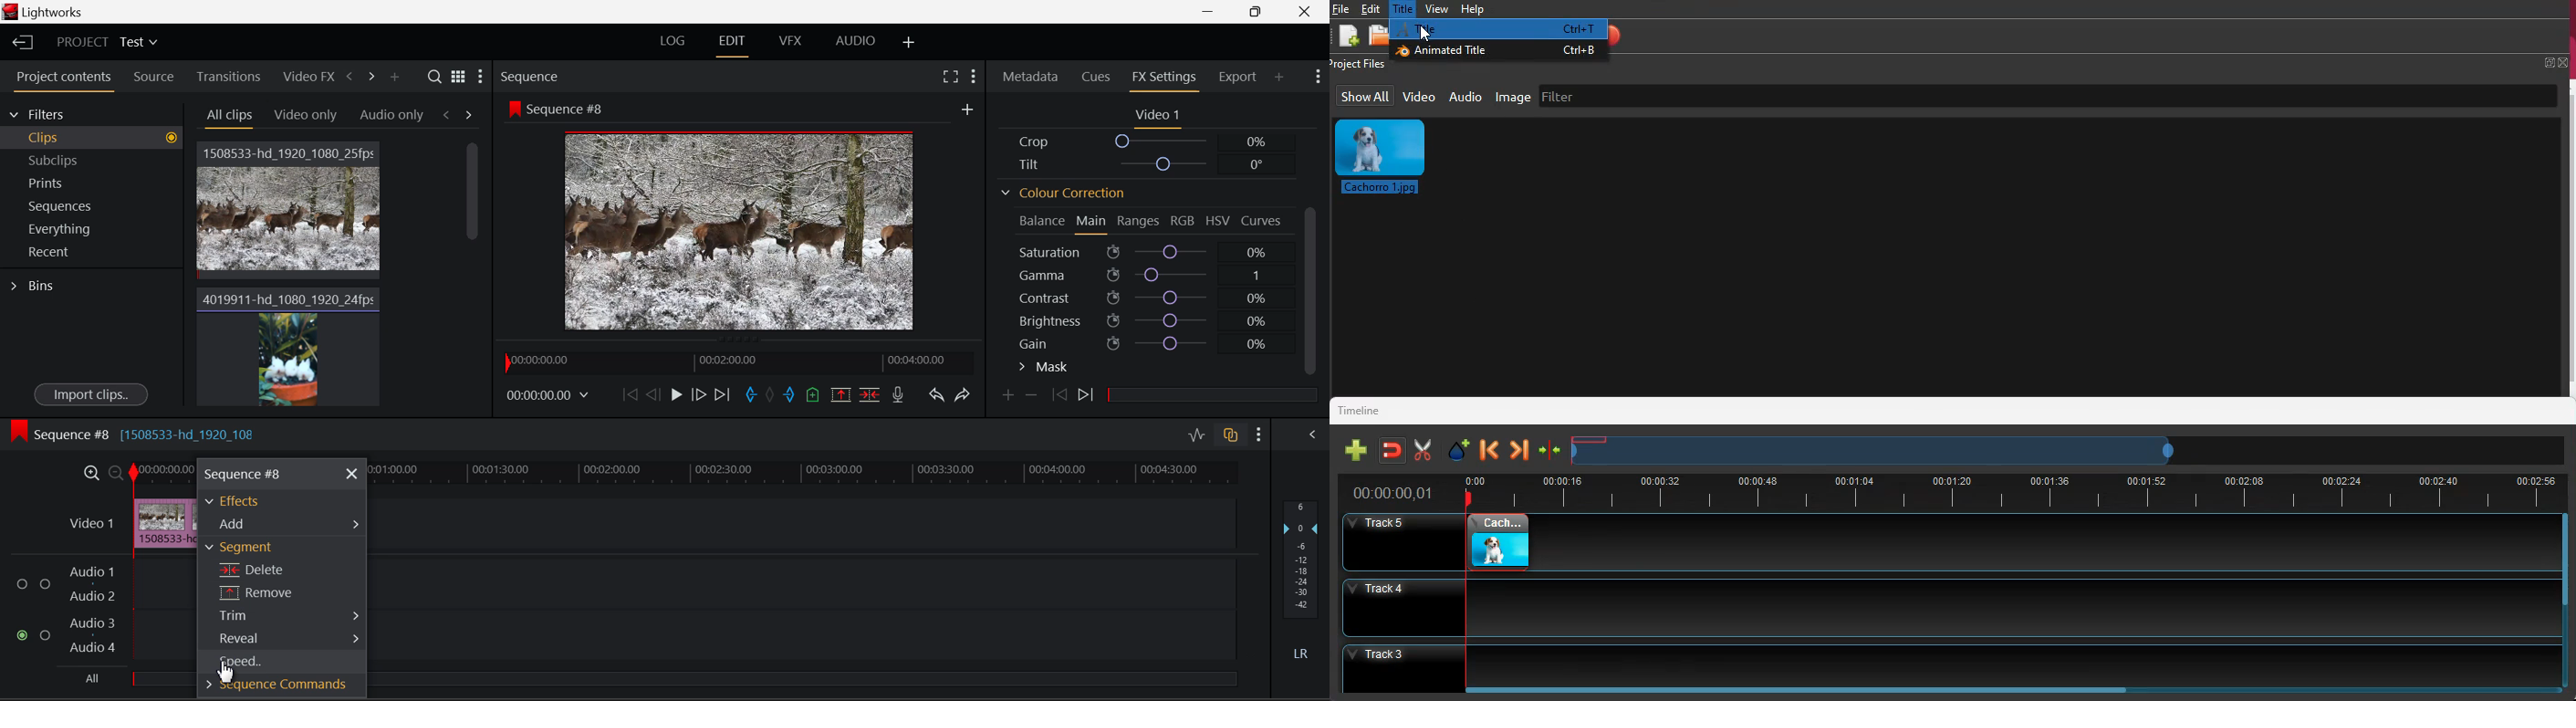 The width and height of the screenshot is (2576, 728). What do you see at coordinates (94, 570) in the screenshot?
I see `Audio 1` at bounding box center [94, 570].